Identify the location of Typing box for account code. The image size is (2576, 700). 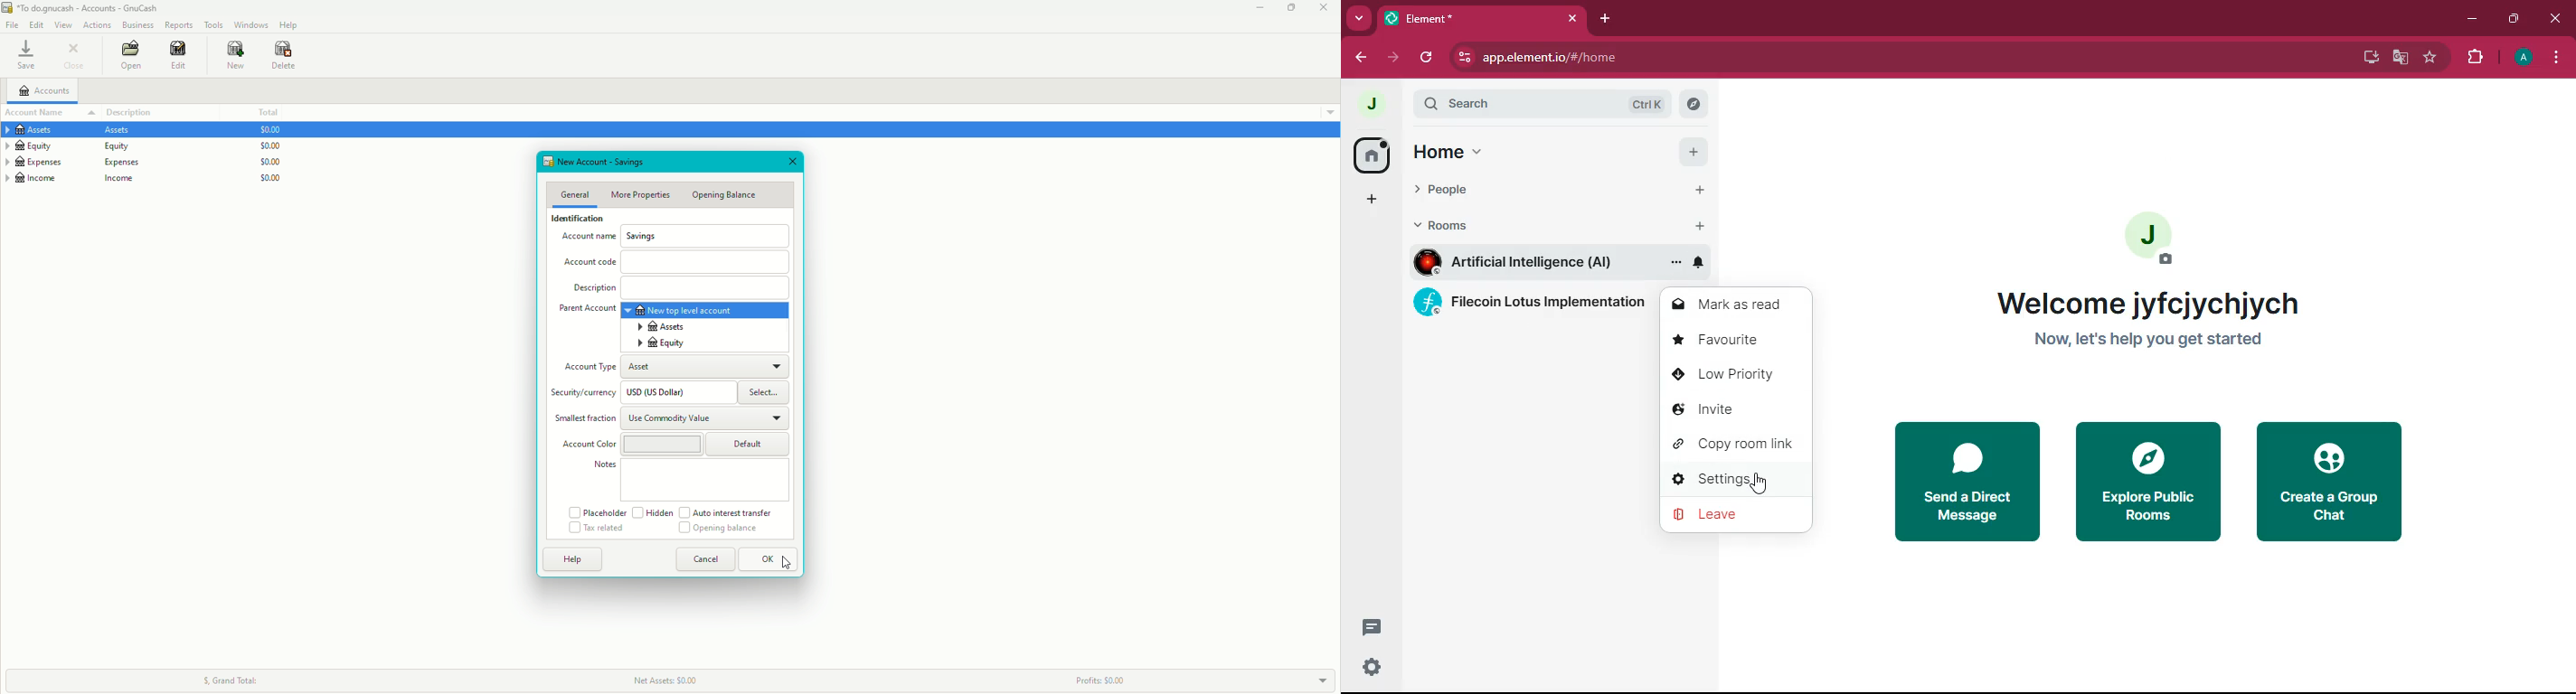
(707, 260).